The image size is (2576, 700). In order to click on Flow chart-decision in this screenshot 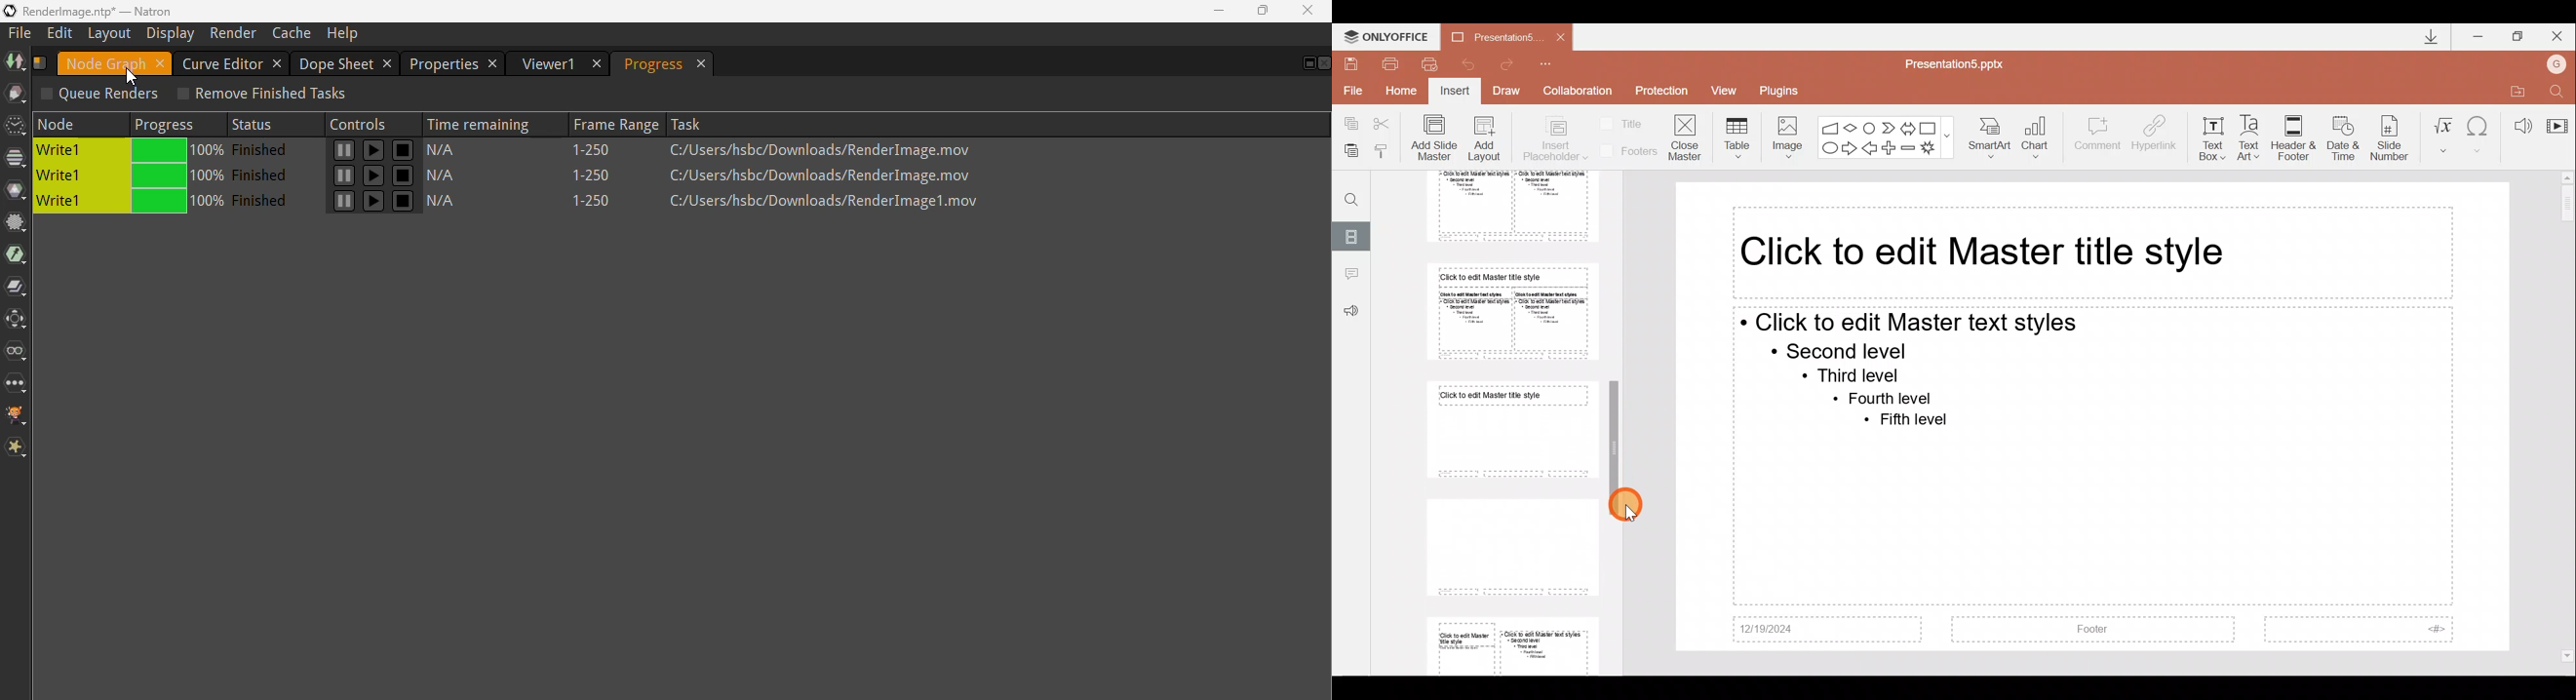, I will do `click(1852, 128)`.